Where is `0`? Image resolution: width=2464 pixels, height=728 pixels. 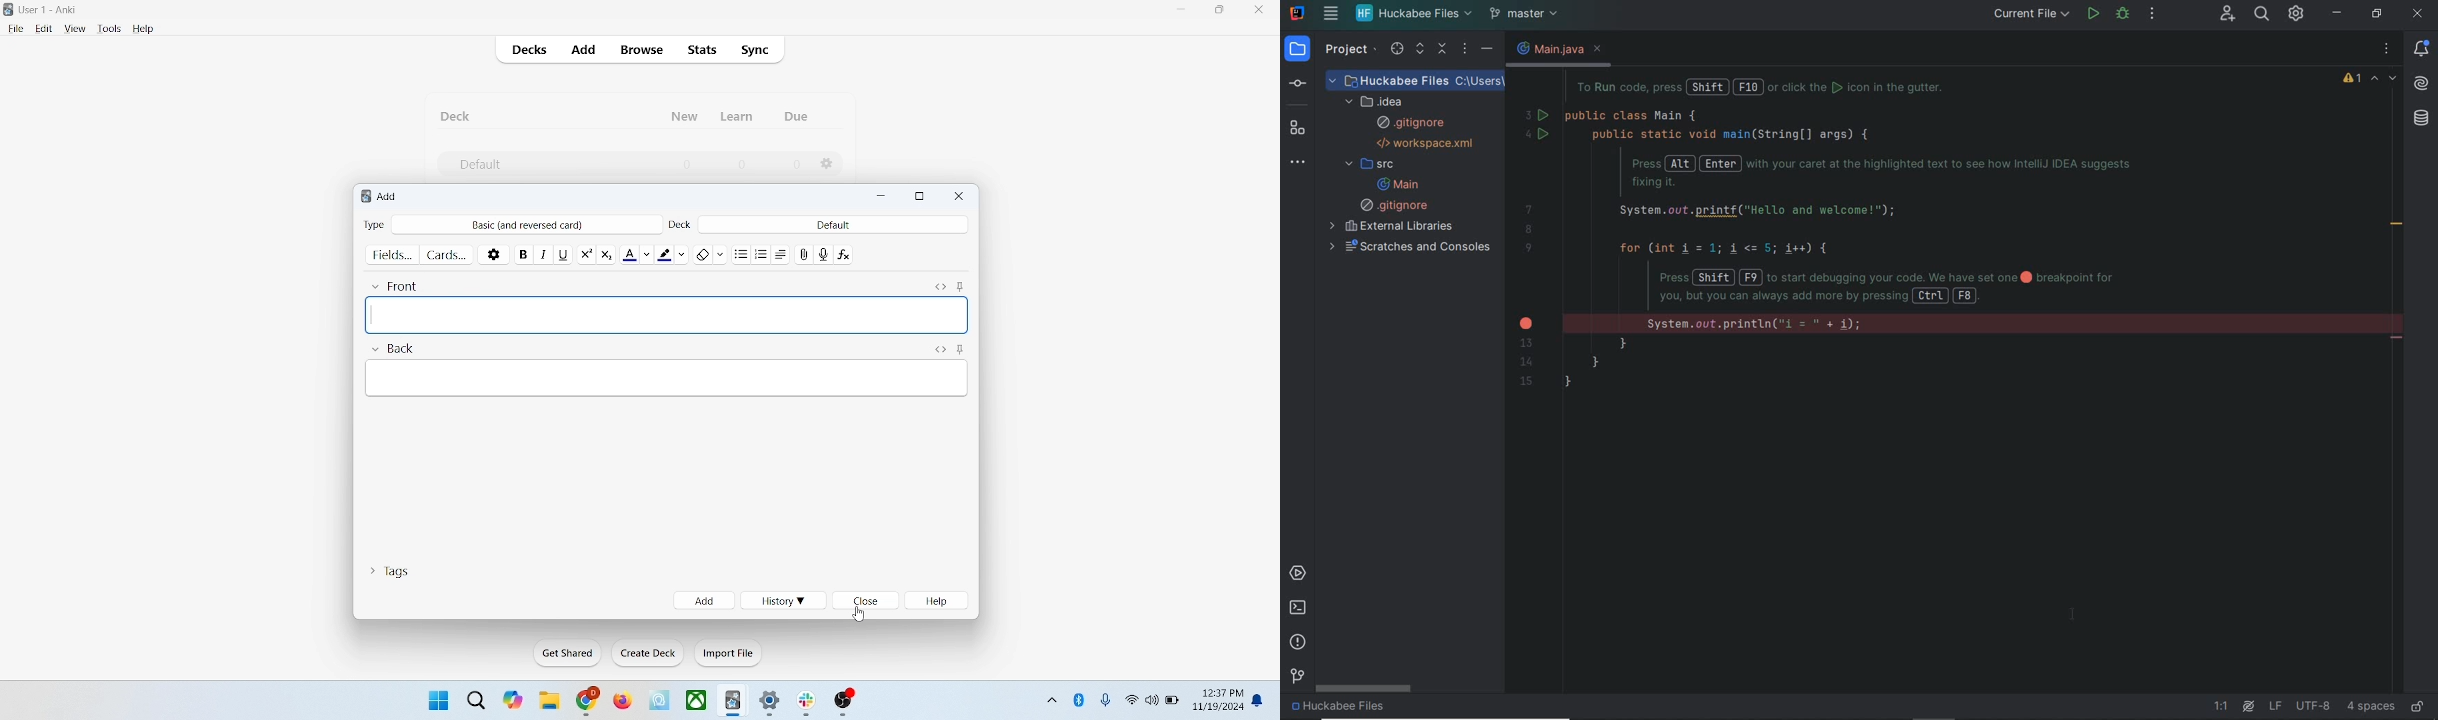
0 is located at coordinates (688, 164).